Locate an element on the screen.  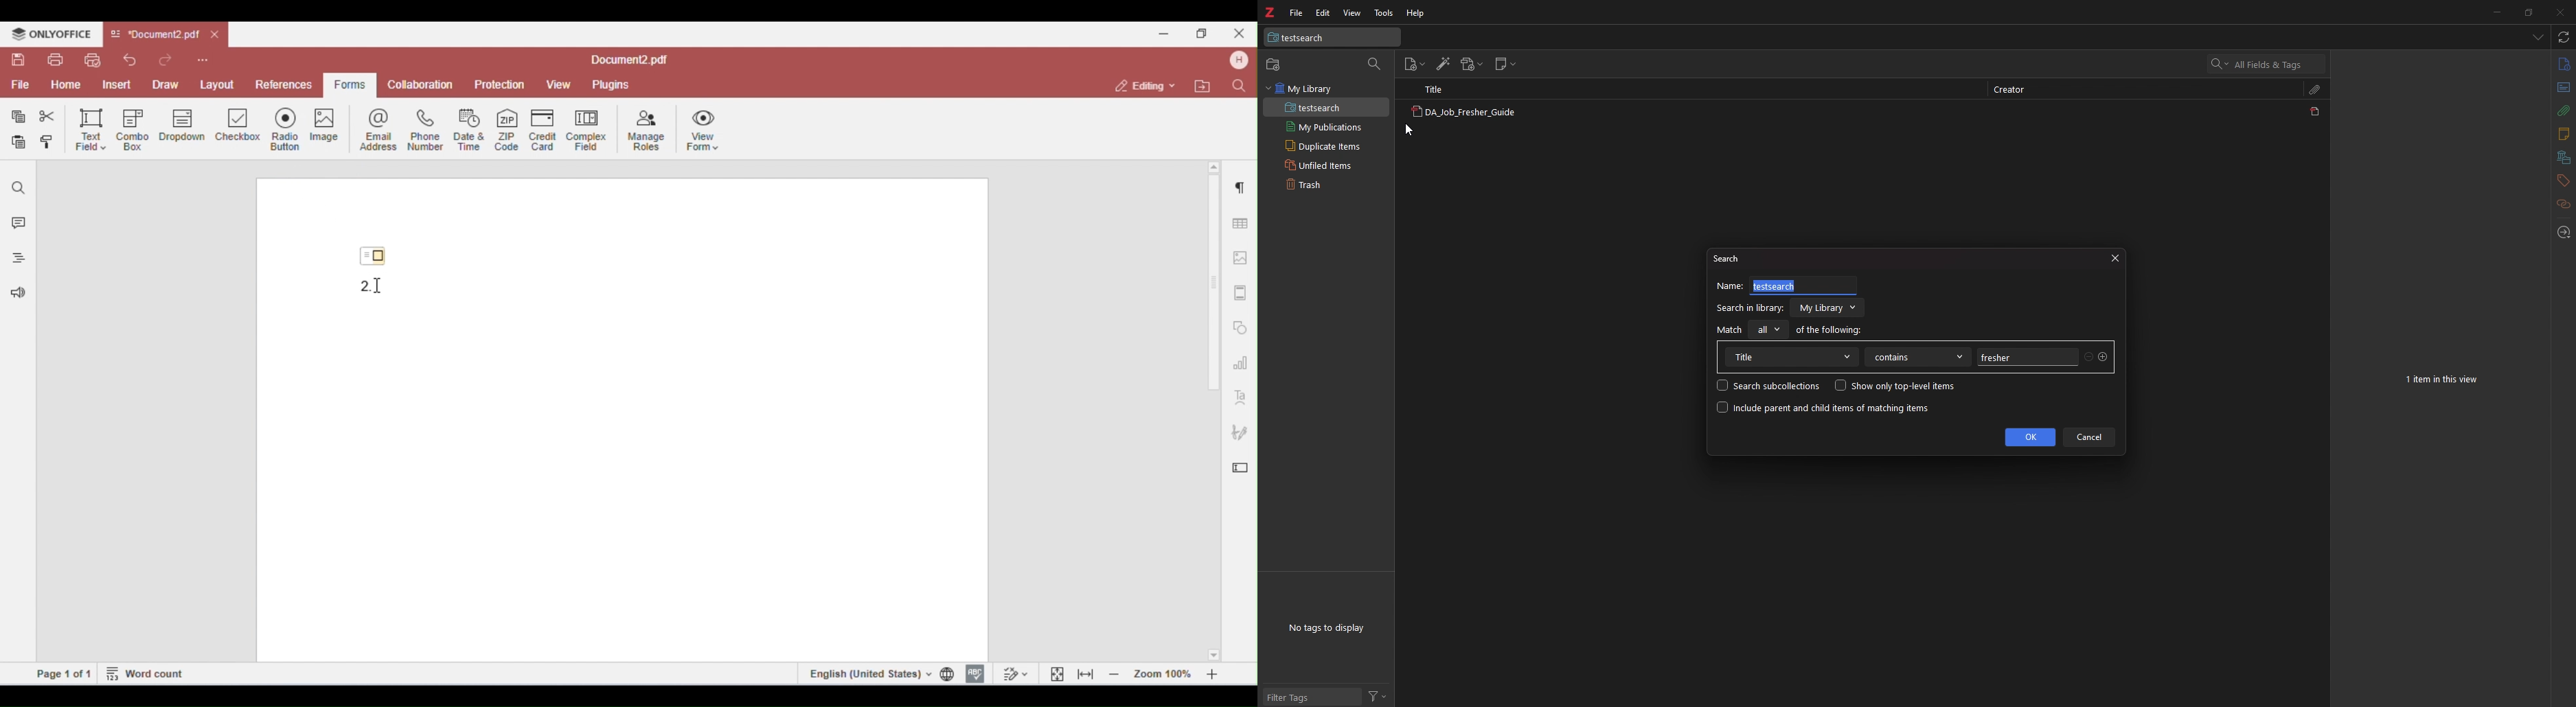
minimize is located at coordinates (2496, 11).